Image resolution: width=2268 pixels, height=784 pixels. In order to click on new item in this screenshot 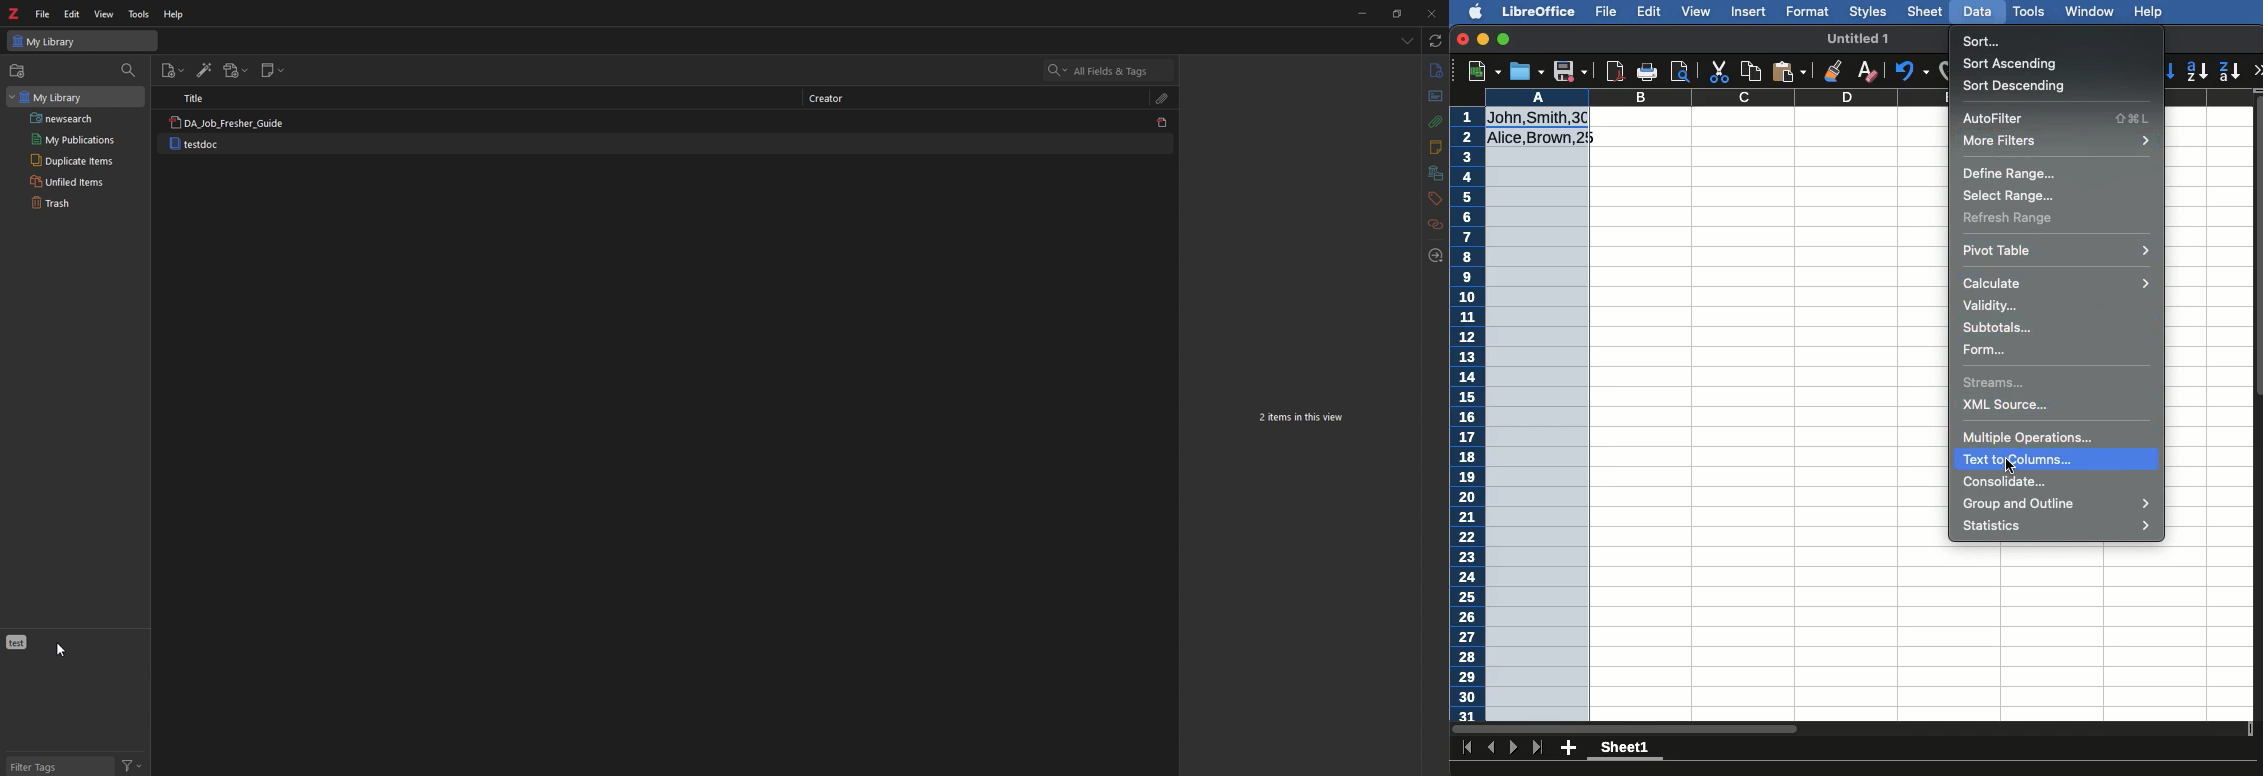, I will do `click(174, 70)`.